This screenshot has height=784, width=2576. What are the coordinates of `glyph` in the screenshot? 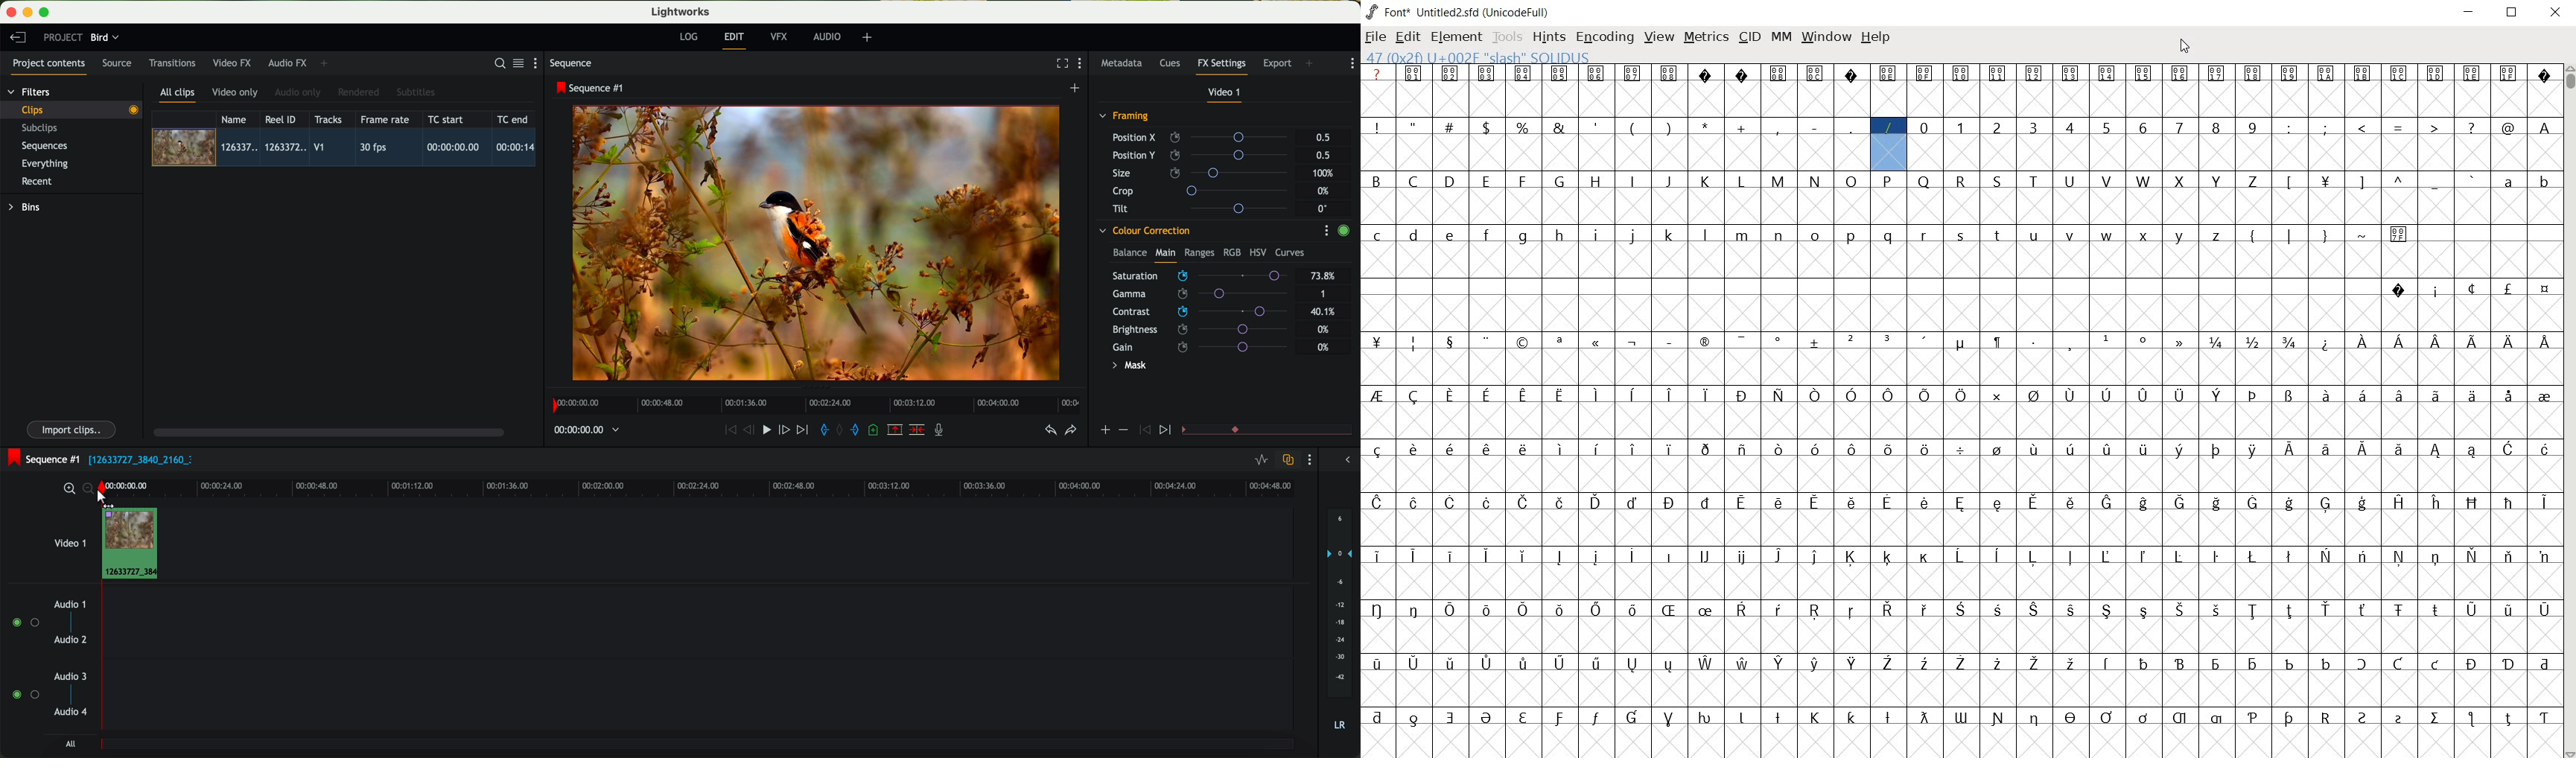 It's located at (2070, 182).